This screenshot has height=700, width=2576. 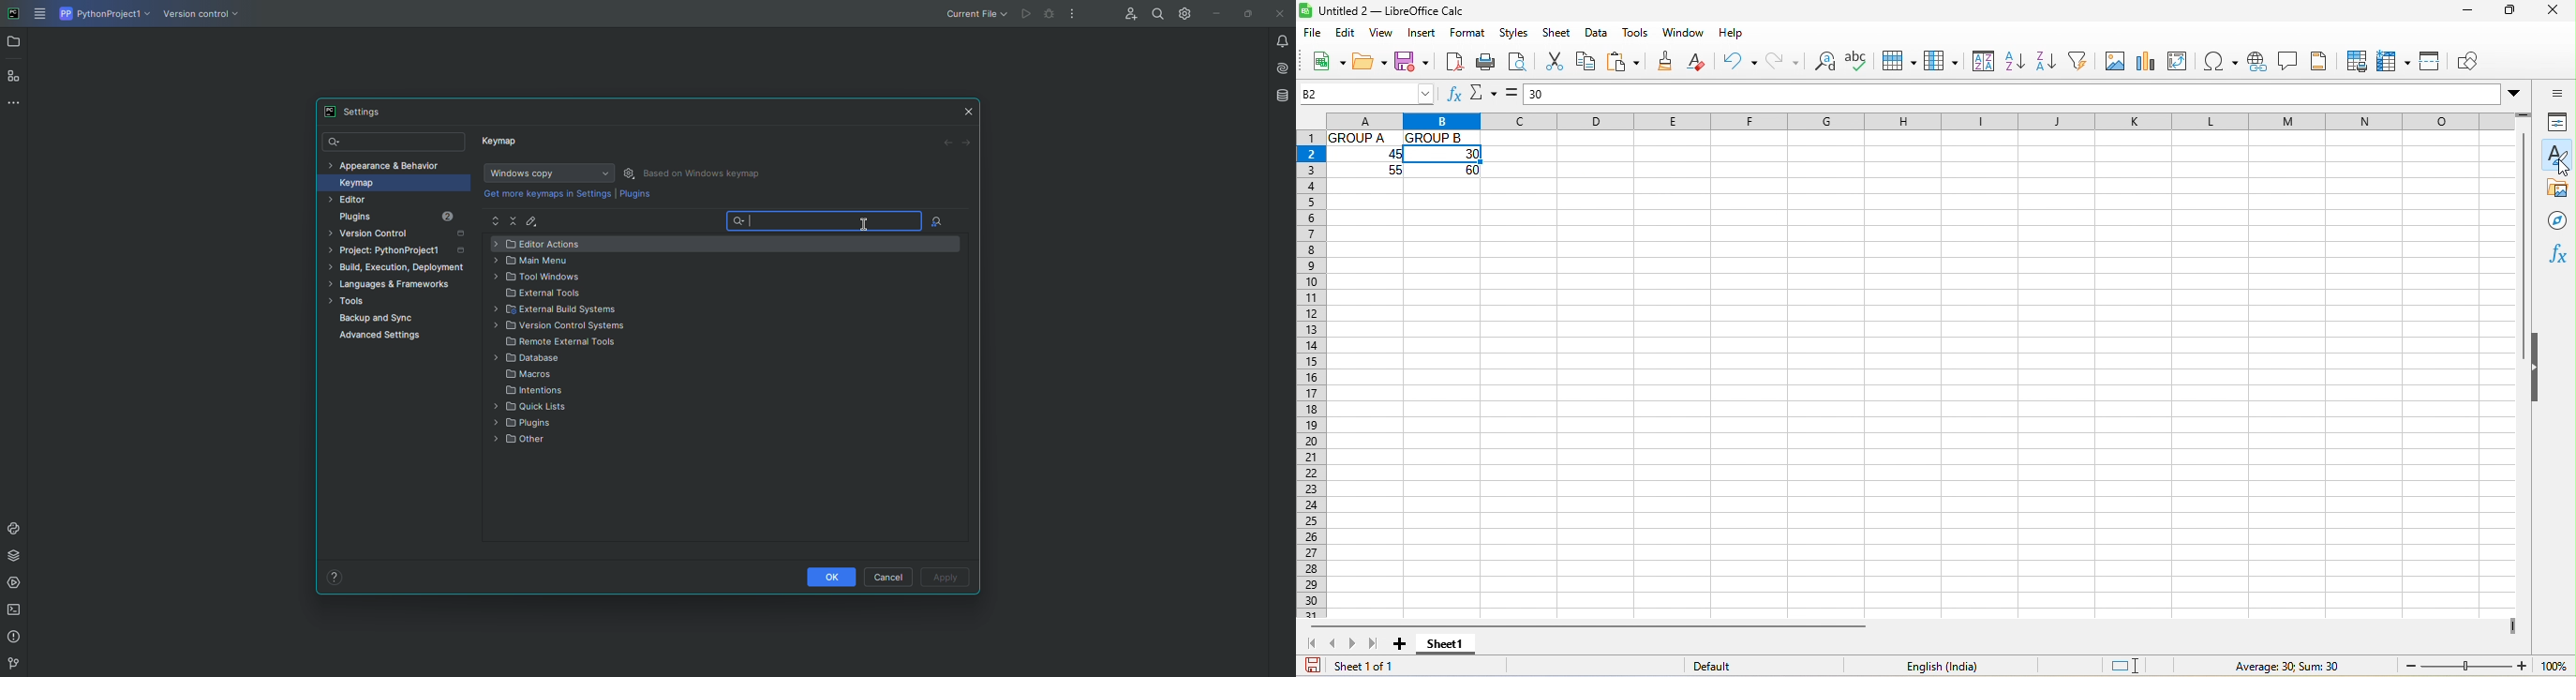 I want to click on hide, so click(x=2536, y=367).